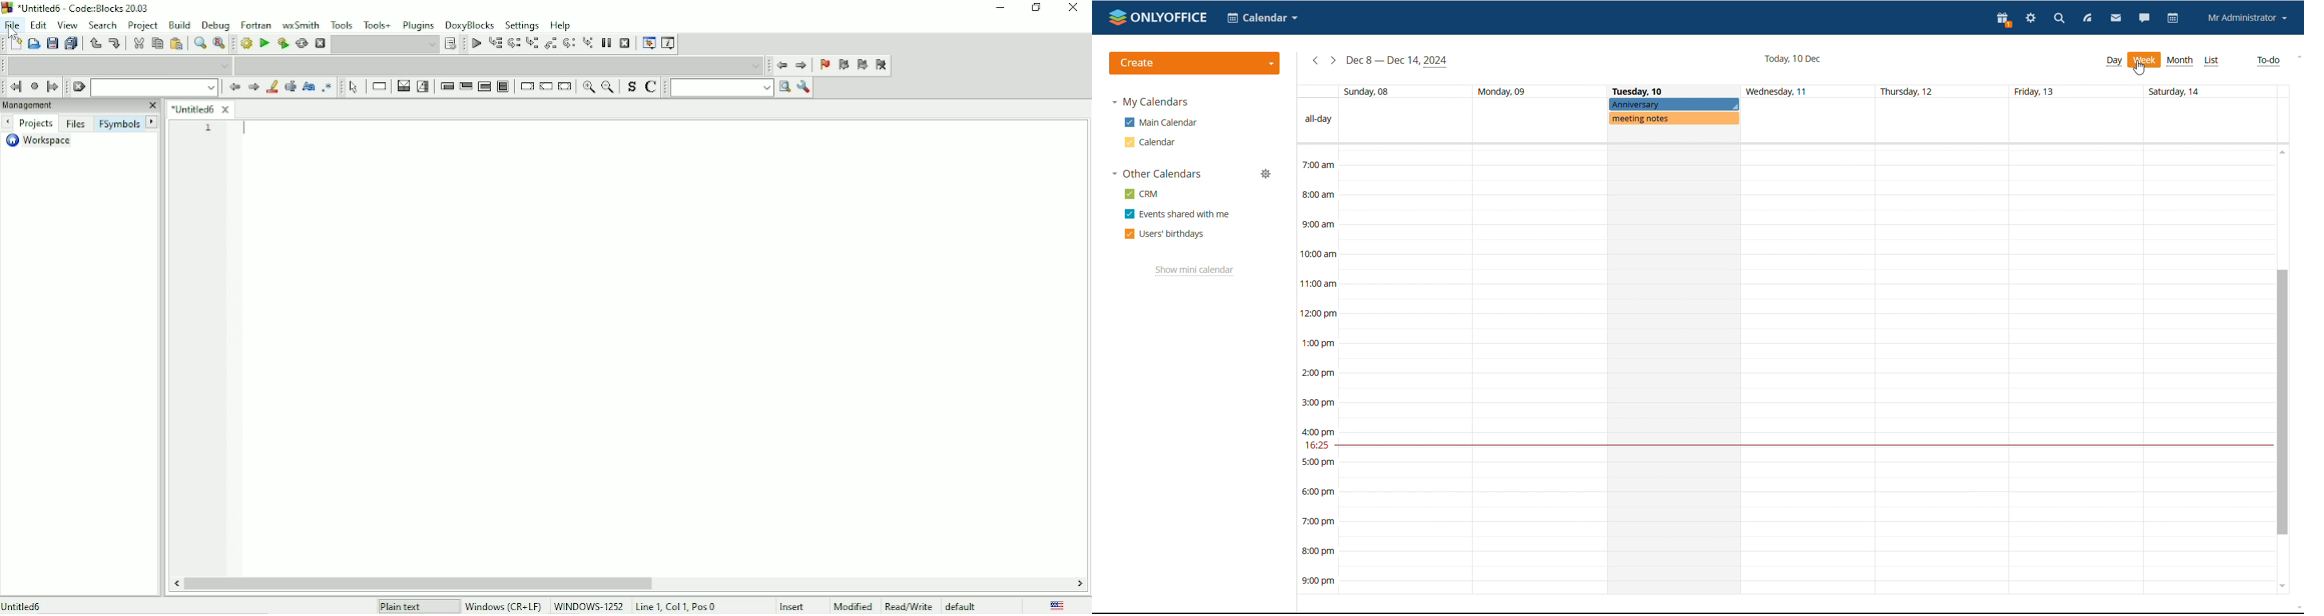  Describe the element at coordinates (1263, 17) in the screenshot. I see `calender` at that location.